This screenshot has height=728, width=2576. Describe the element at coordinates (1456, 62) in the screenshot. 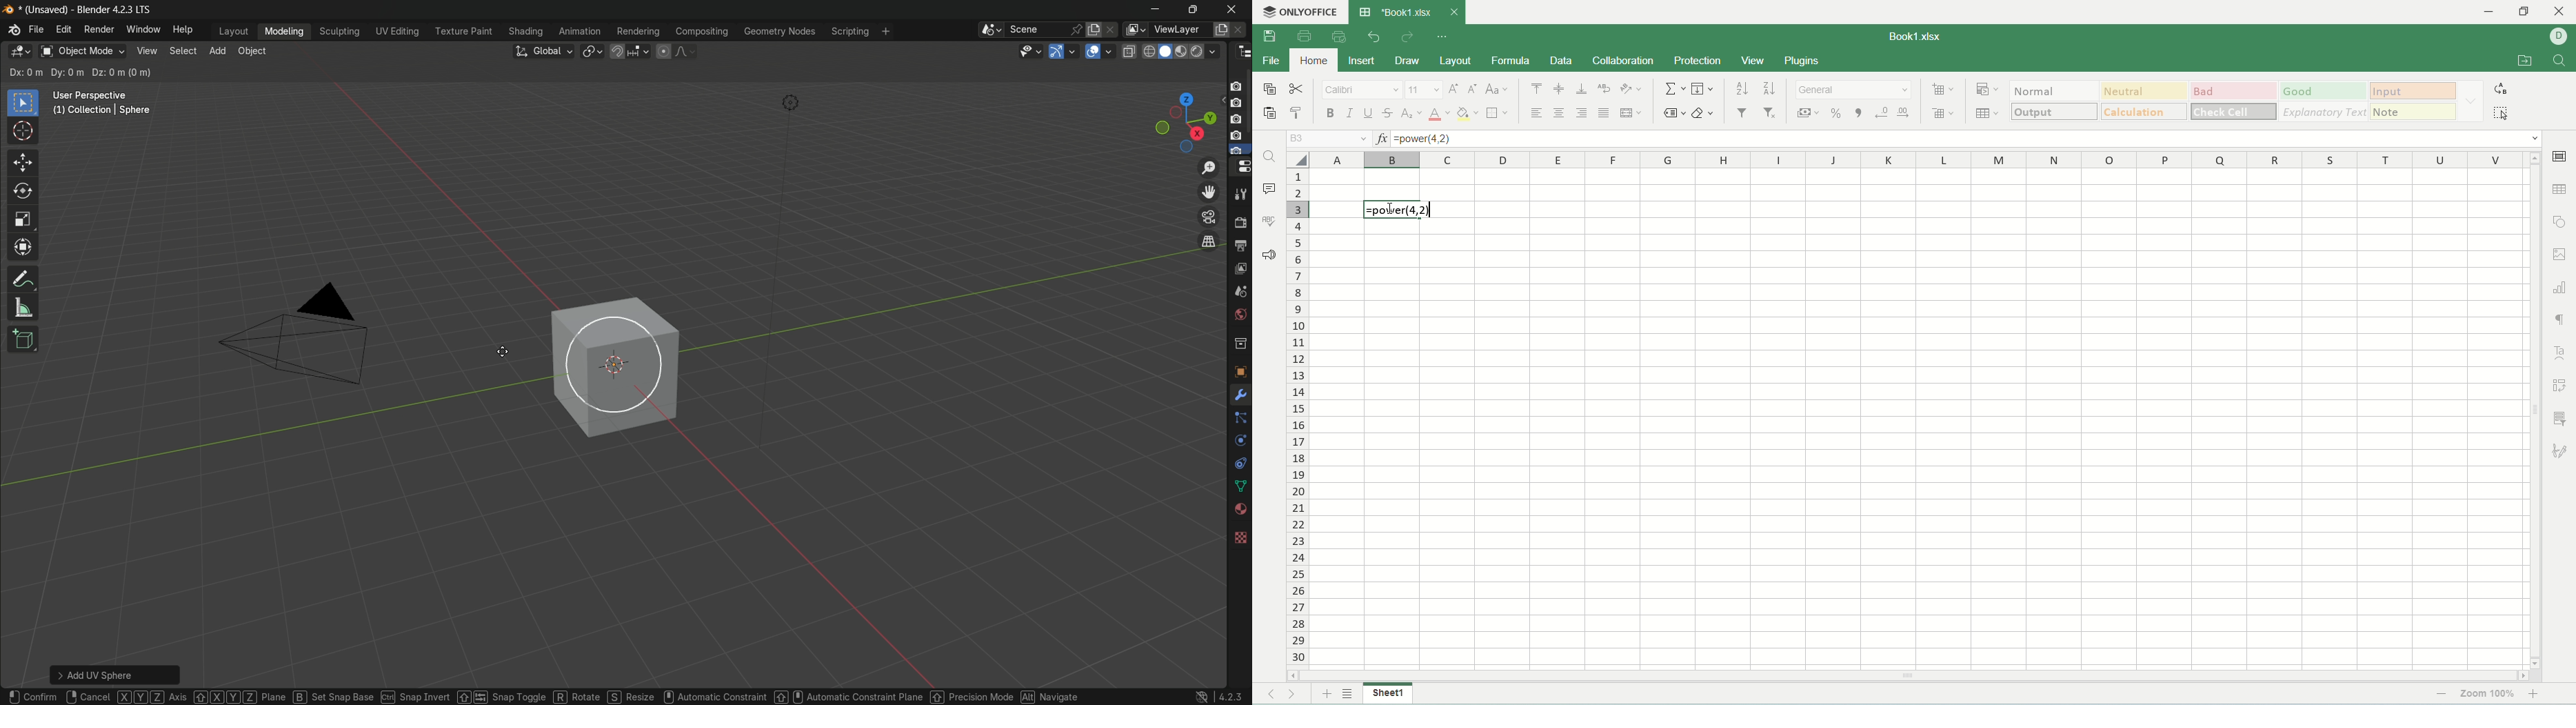

I see `layout` at that location.